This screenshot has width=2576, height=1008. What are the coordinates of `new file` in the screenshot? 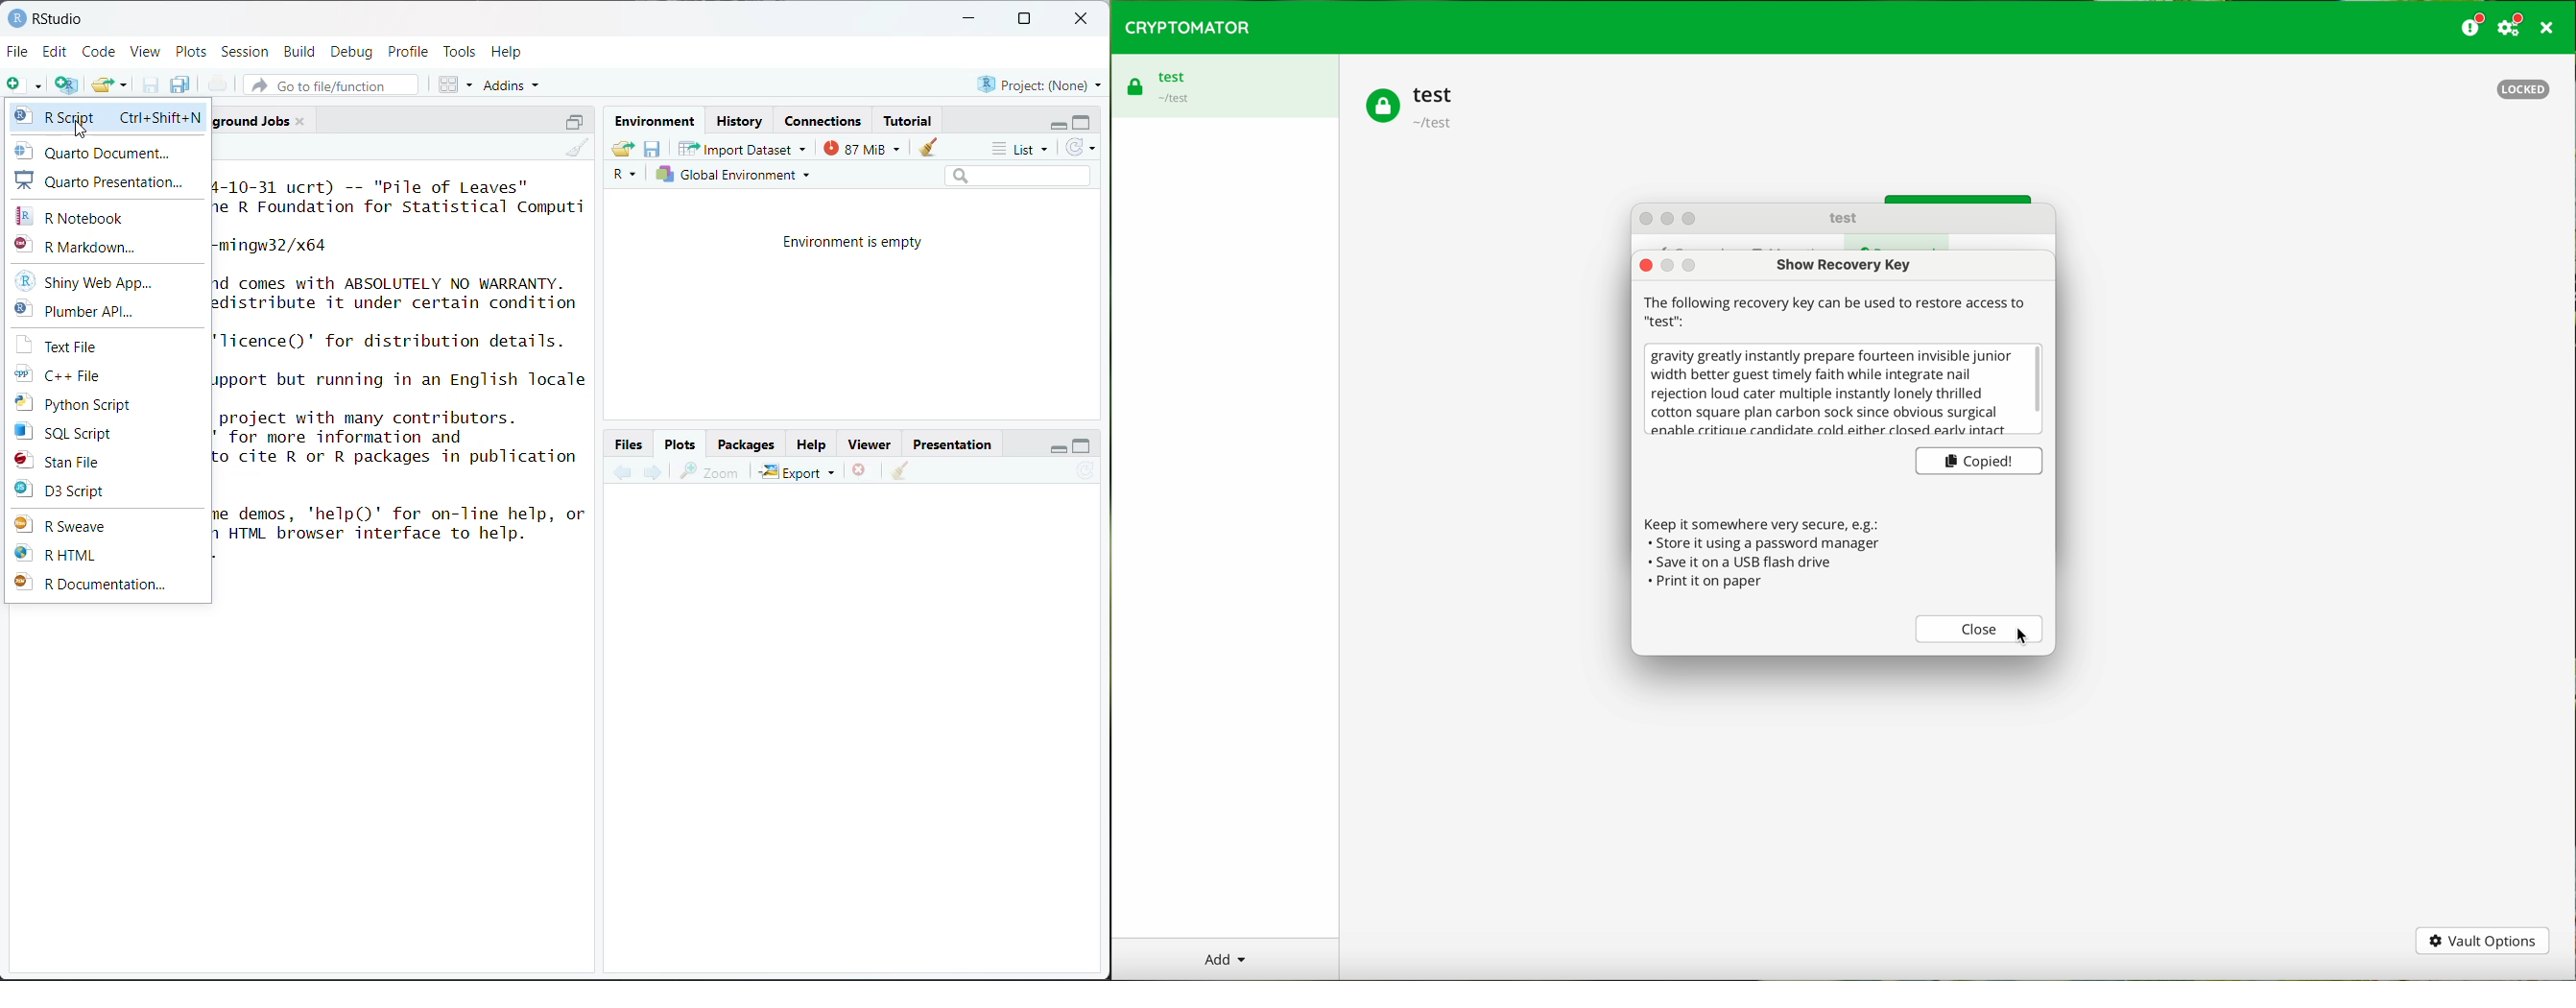 It's located at (24, 84).